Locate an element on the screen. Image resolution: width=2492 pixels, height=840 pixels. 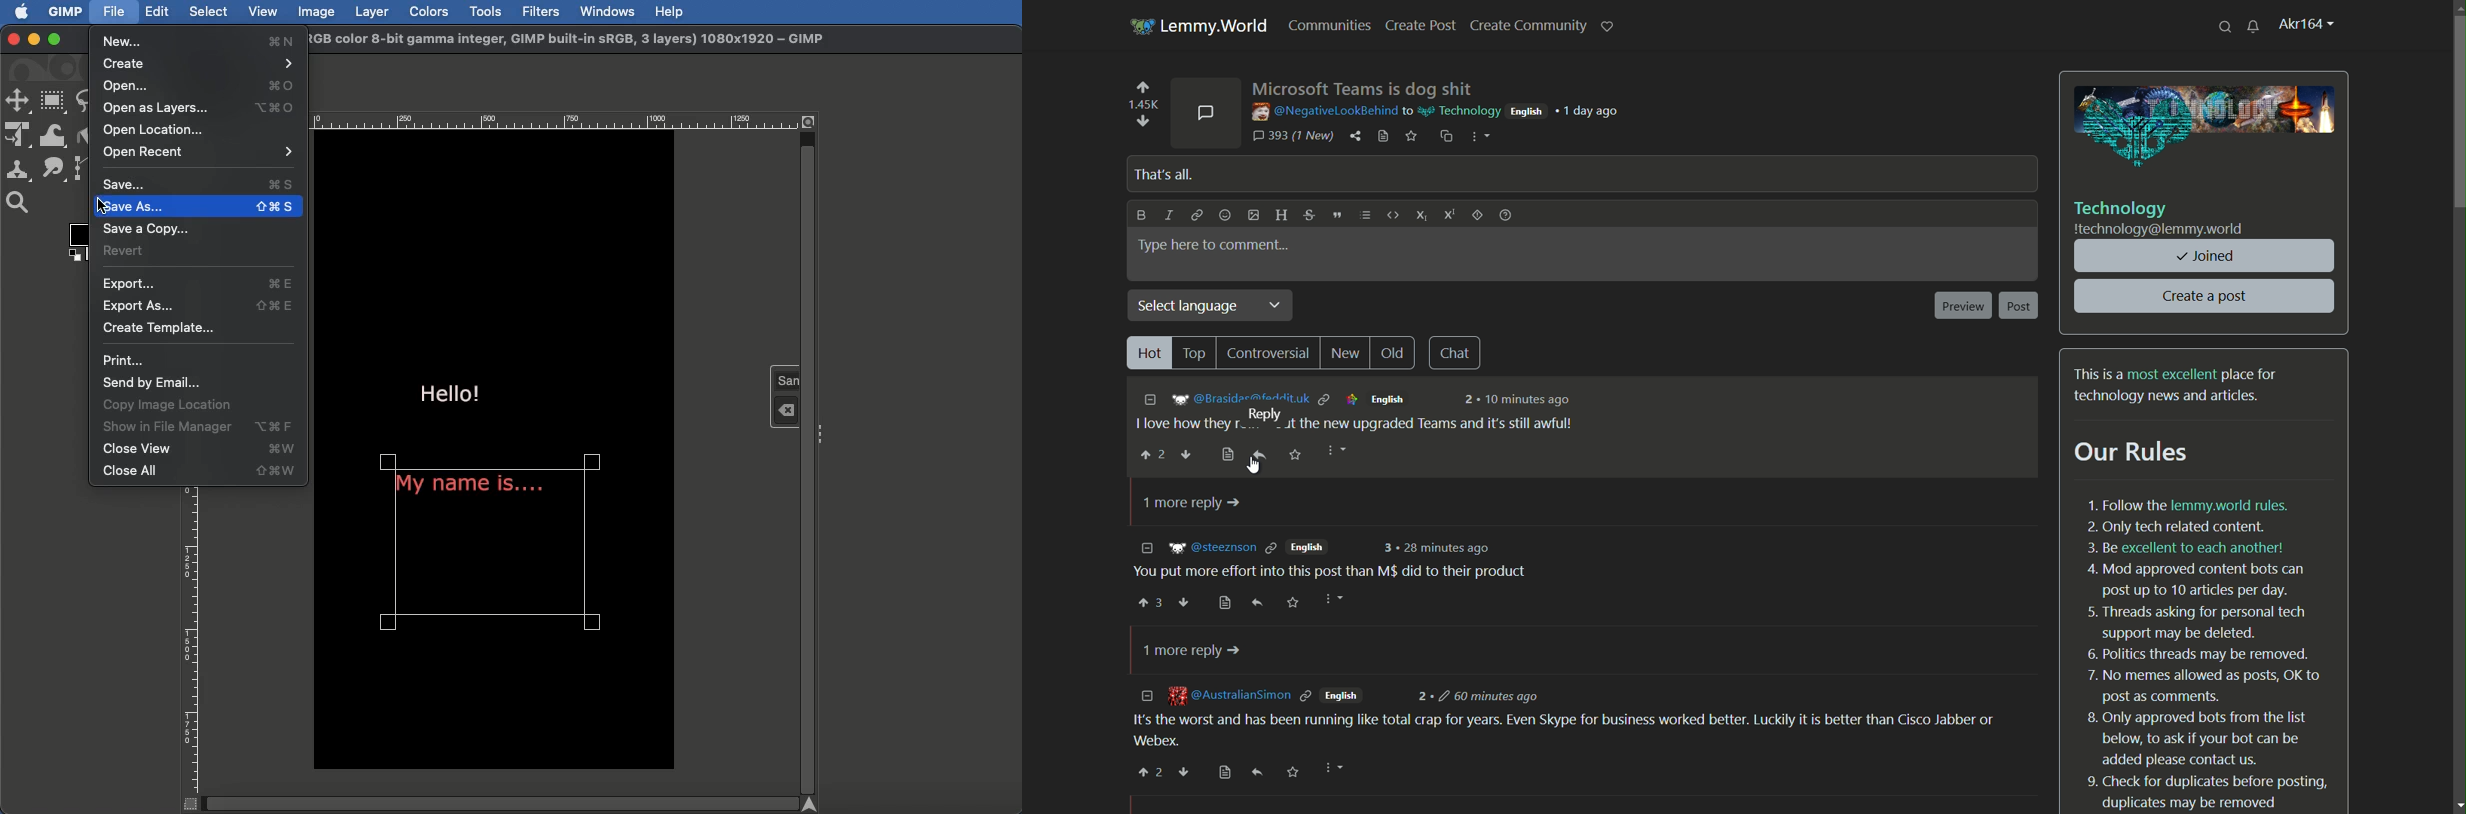
top is located at coordinates (1197, 352).